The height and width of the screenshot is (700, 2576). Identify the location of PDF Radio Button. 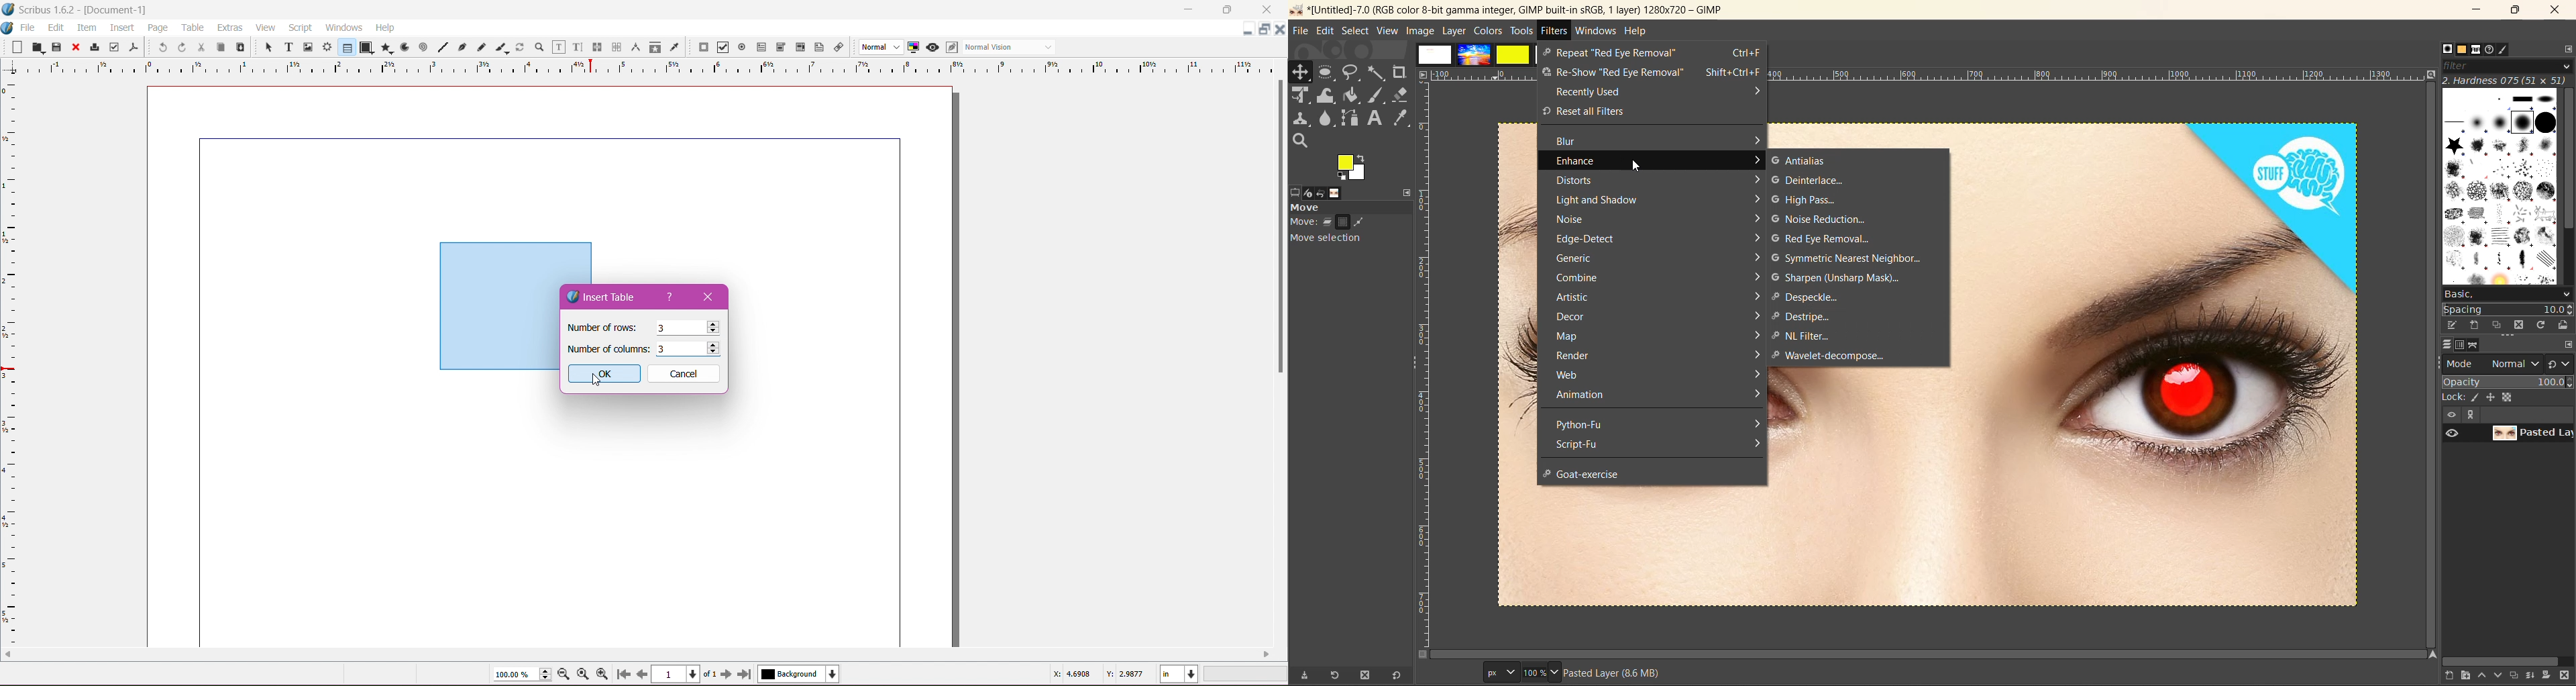
(739, 49).